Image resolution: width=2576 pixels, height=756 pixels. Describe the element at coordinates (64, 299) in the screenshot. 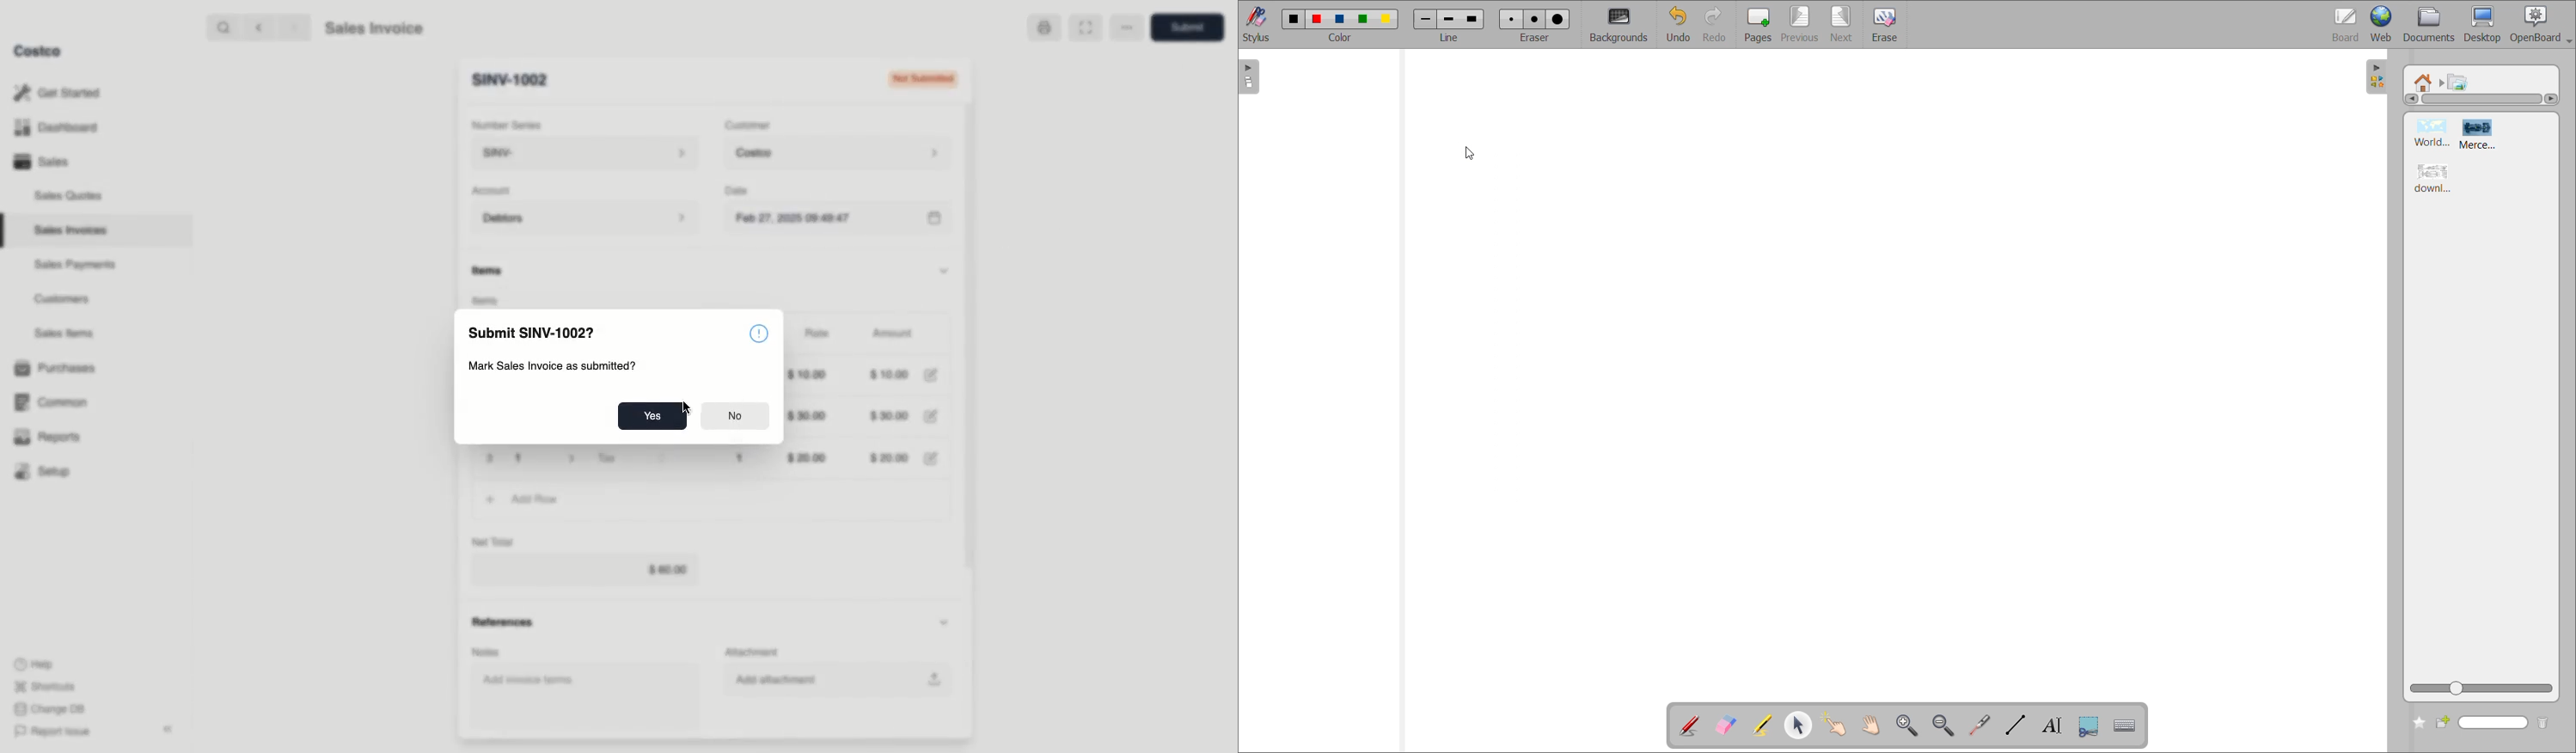

I see `Customers` at that location.